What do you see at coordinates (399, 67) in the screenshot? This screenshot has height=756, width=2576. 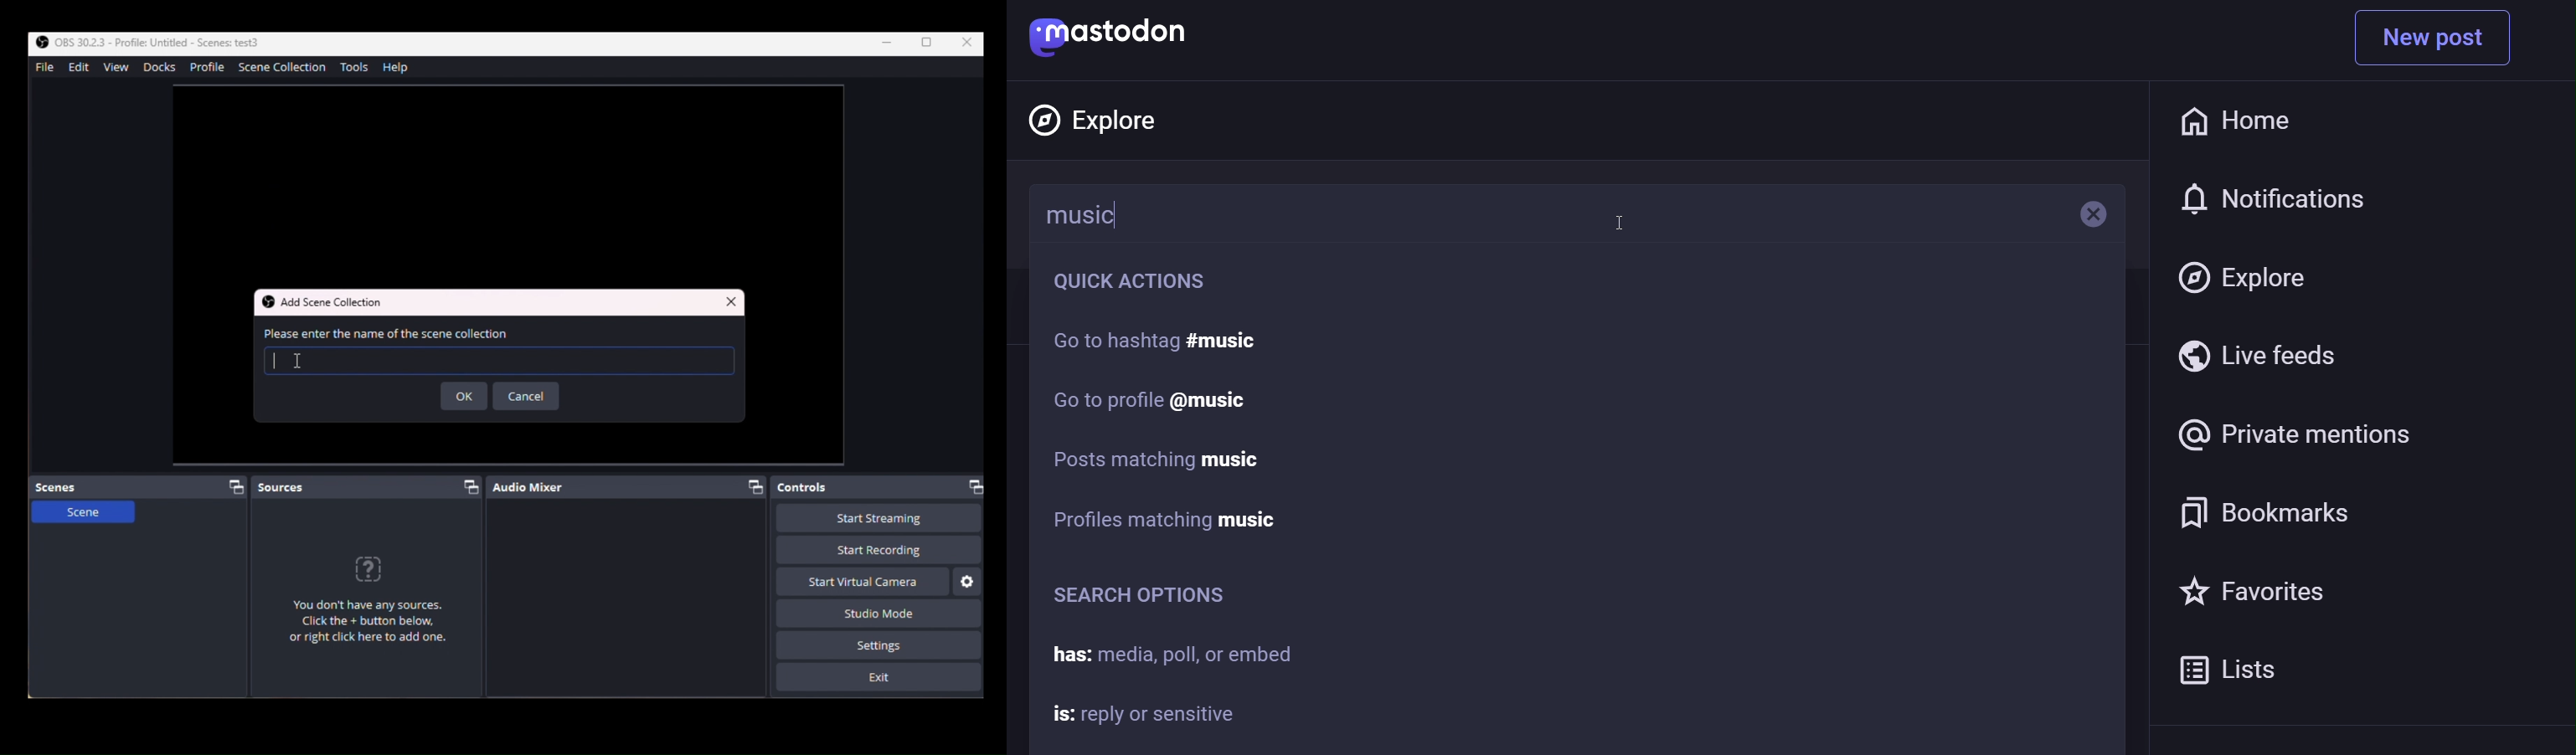 I see `Help` at bounding box center [399, 67].